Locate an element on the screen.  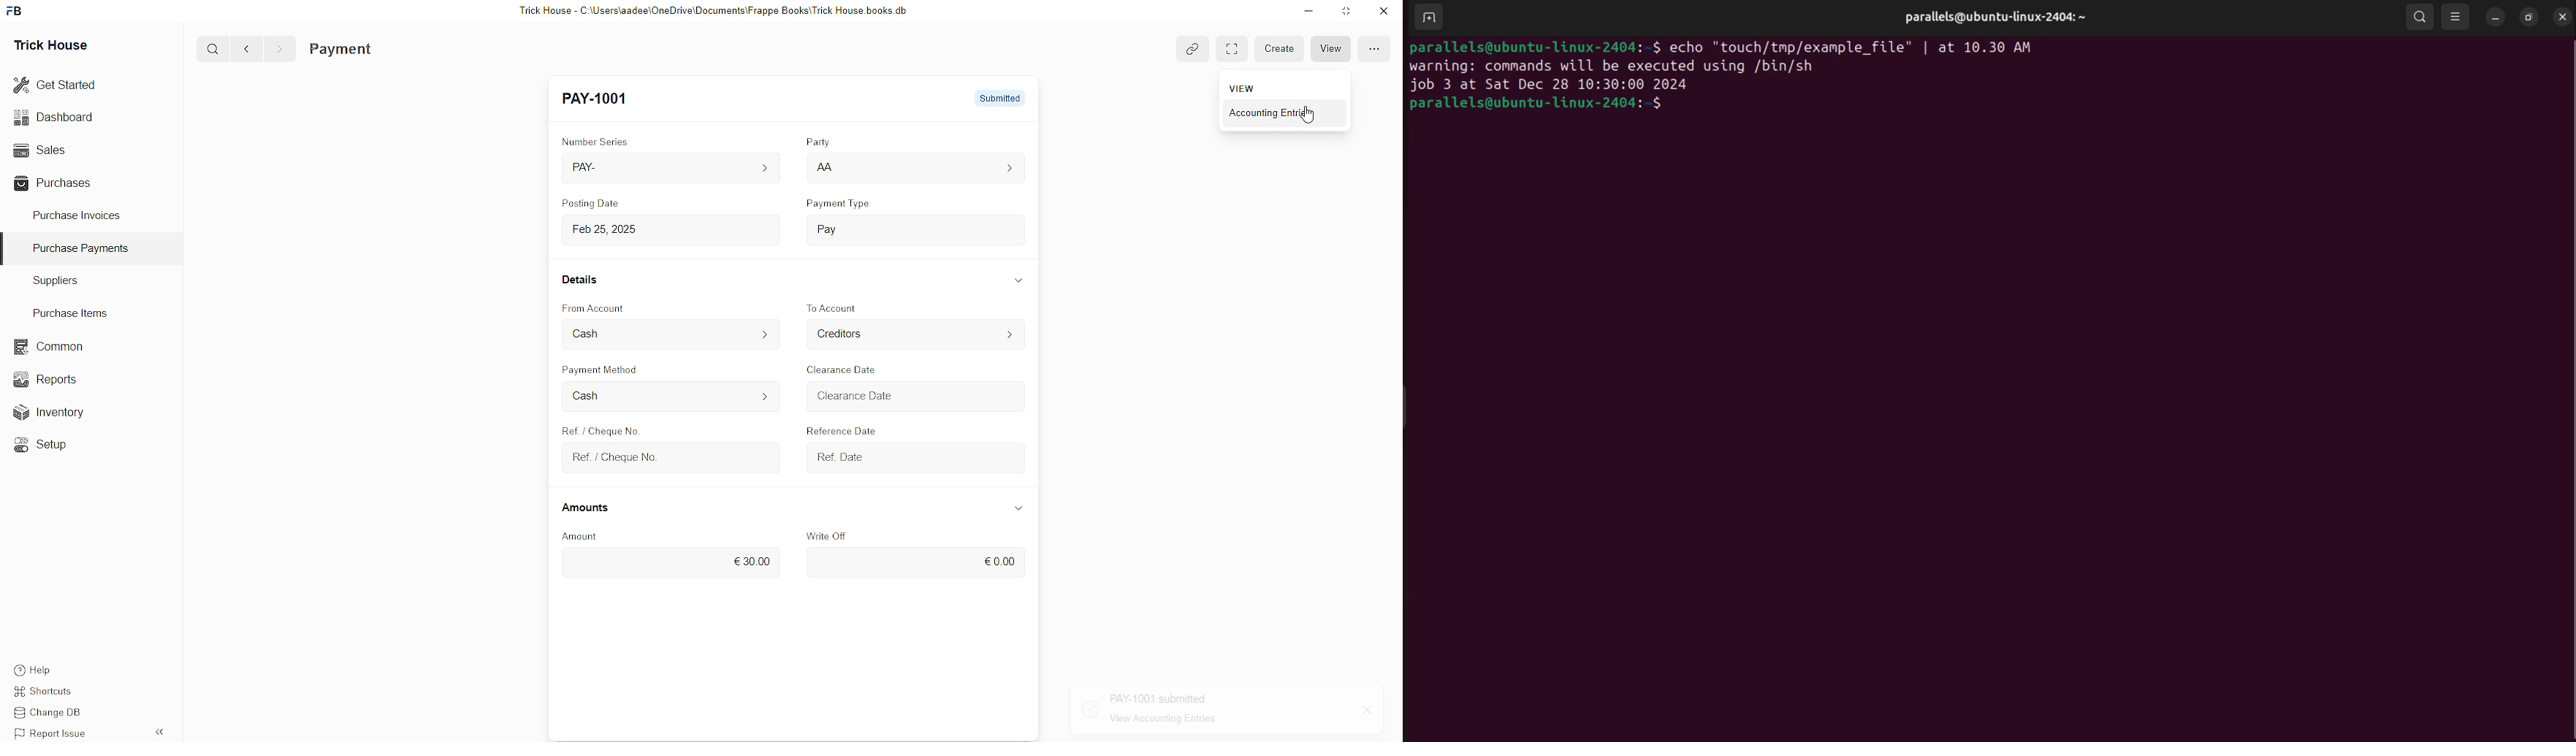
Reports is located at coordinates (50, 378).